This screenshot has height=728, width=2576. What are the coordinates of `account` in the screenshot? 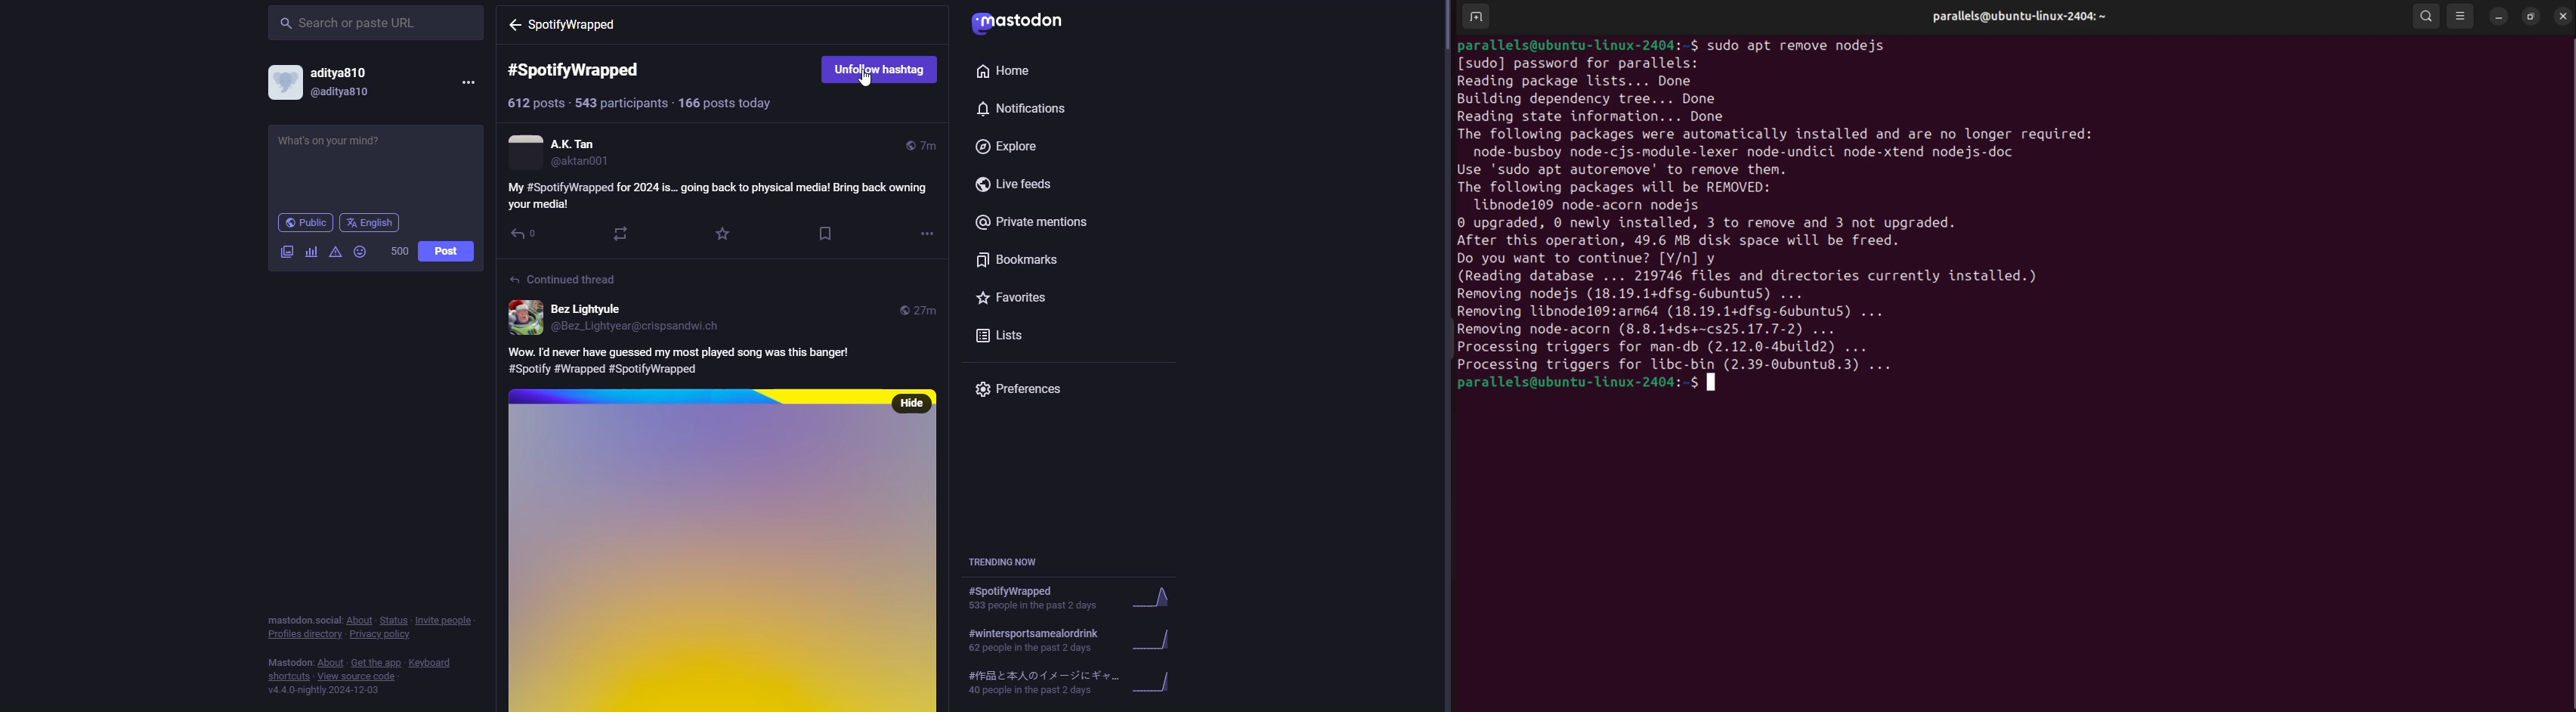 It's located at (563, 153).